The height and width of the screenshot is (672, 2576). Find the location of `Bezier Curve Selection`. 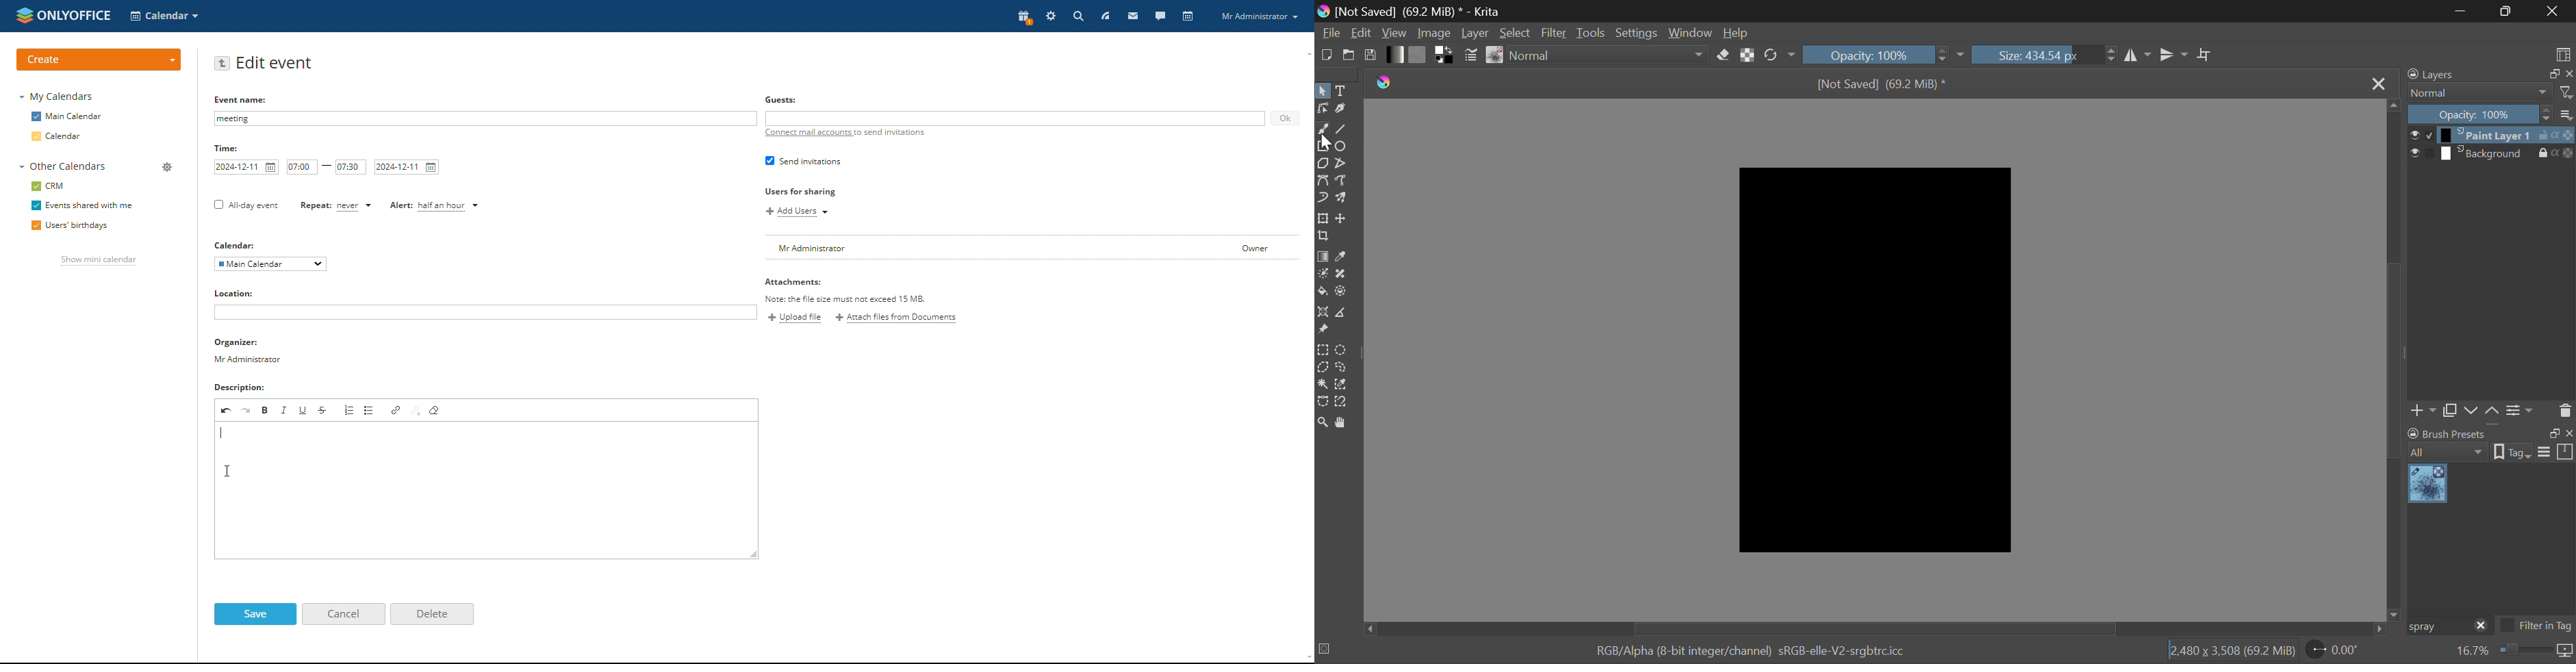

Bezier Curve Selection is located at coordinates (1324, 402).